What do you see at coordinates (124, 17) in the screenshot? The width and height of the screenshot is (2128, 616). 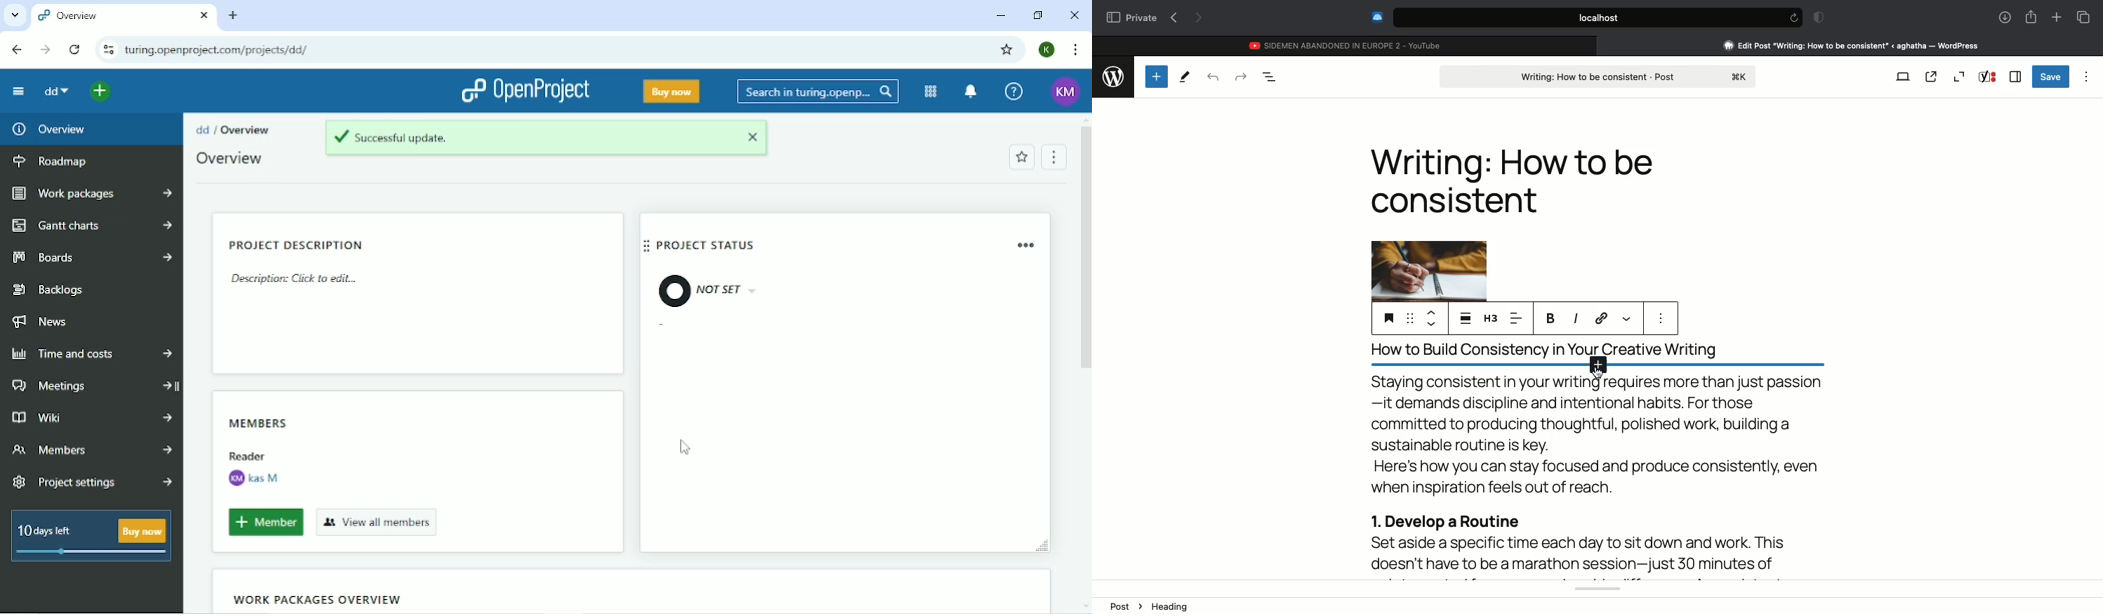 I see `Current tab` at bounding box center [124, 17].